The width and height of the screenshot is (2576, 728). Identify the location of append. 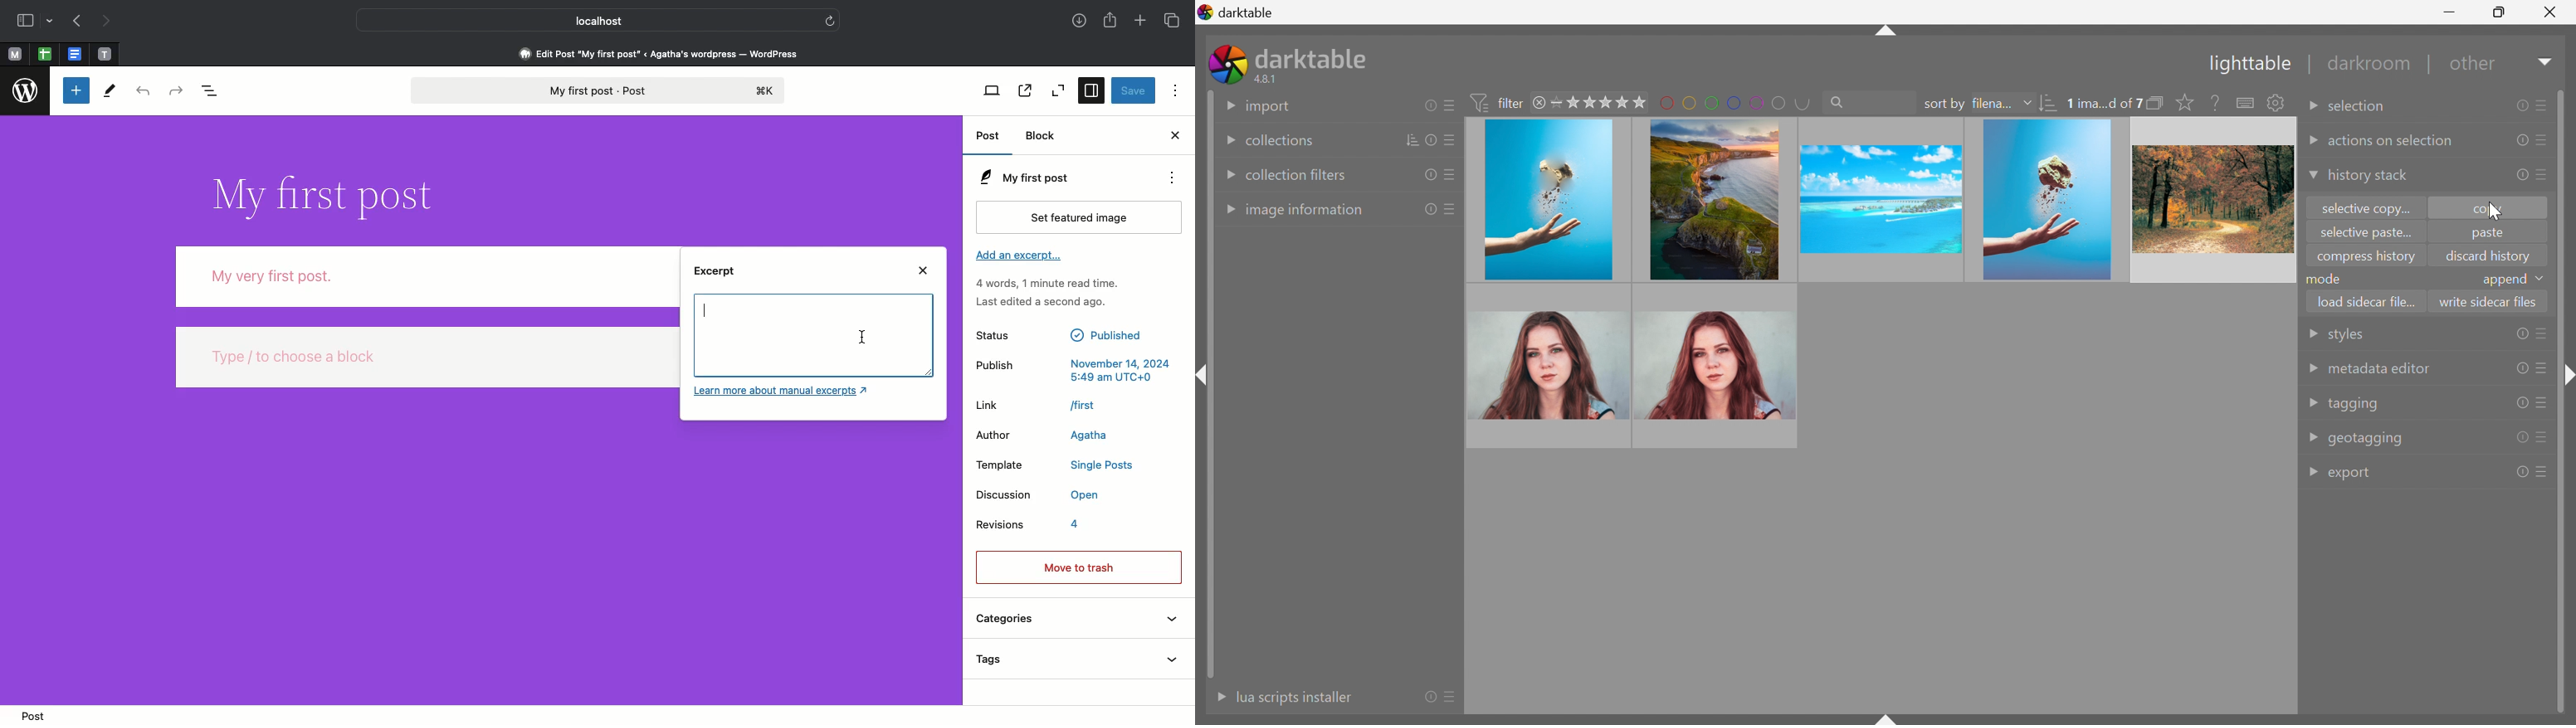
(2504, 281).